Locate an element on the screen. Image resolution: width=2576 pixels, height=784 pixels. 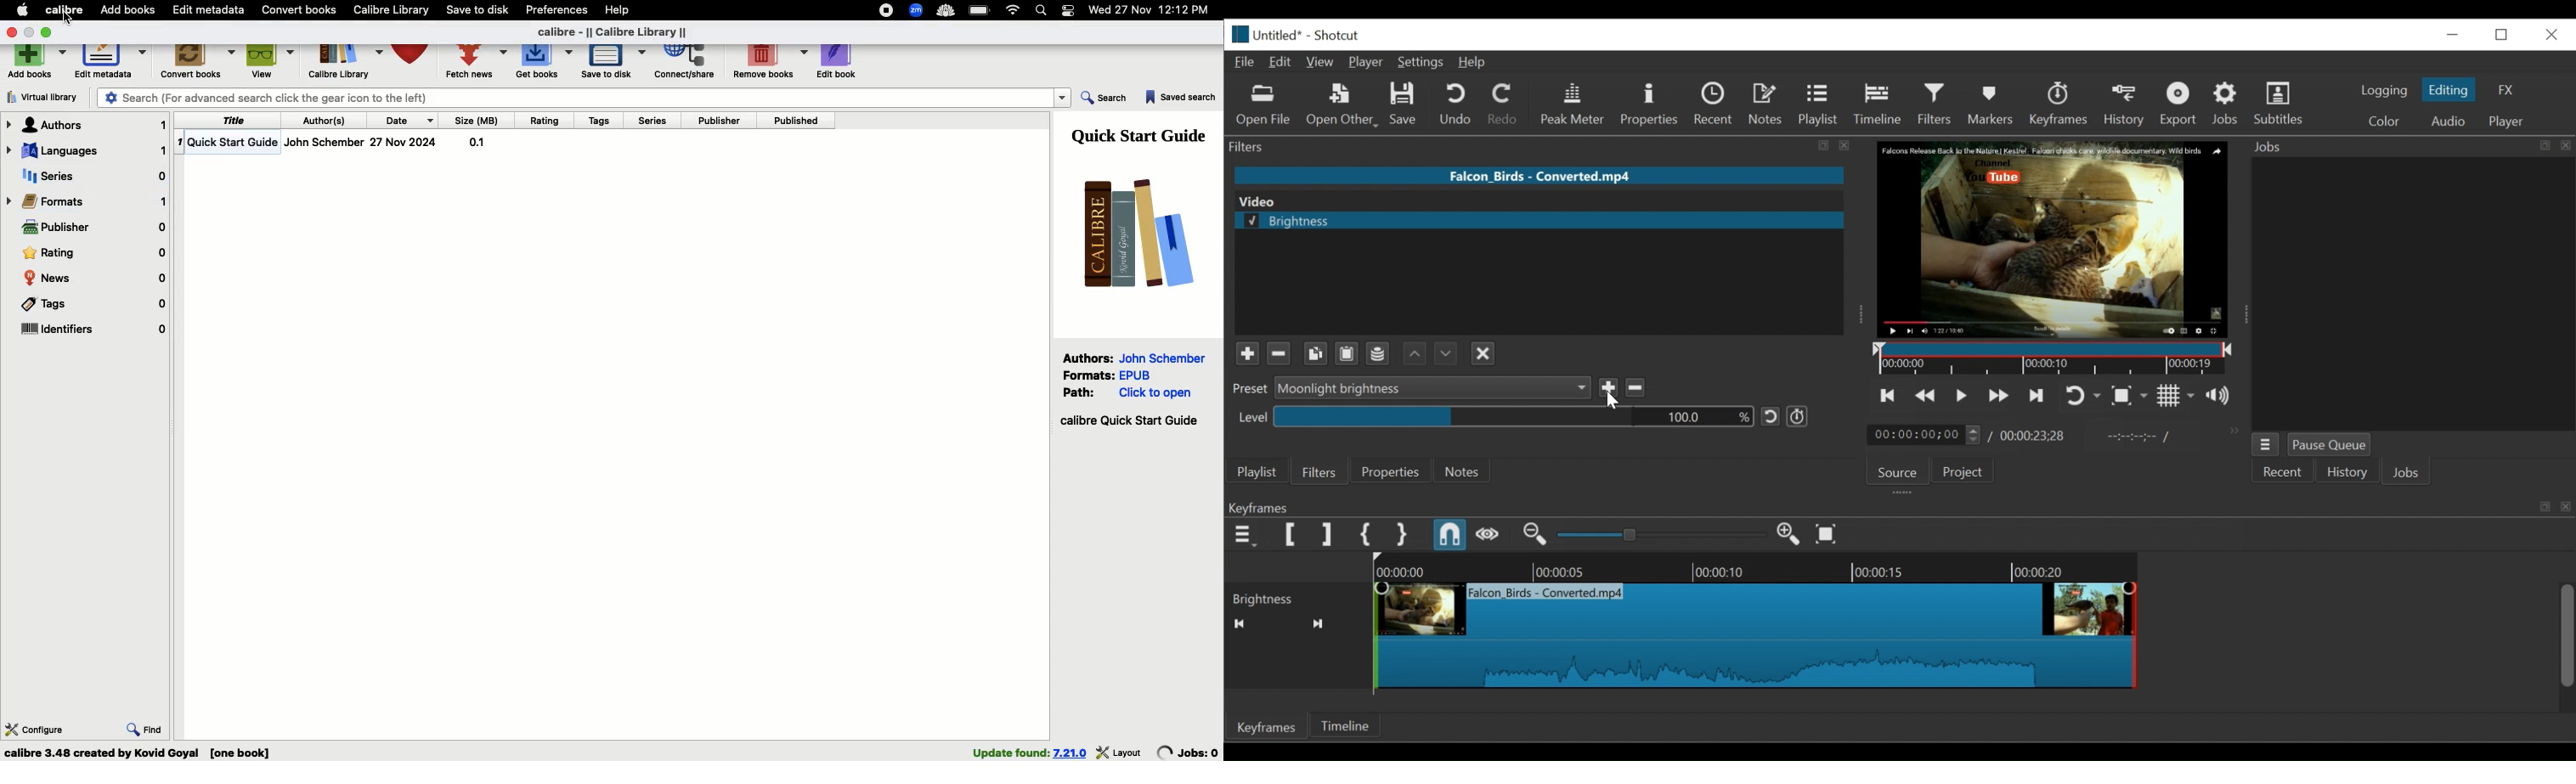
Rating is located at coordinates (94, 253).